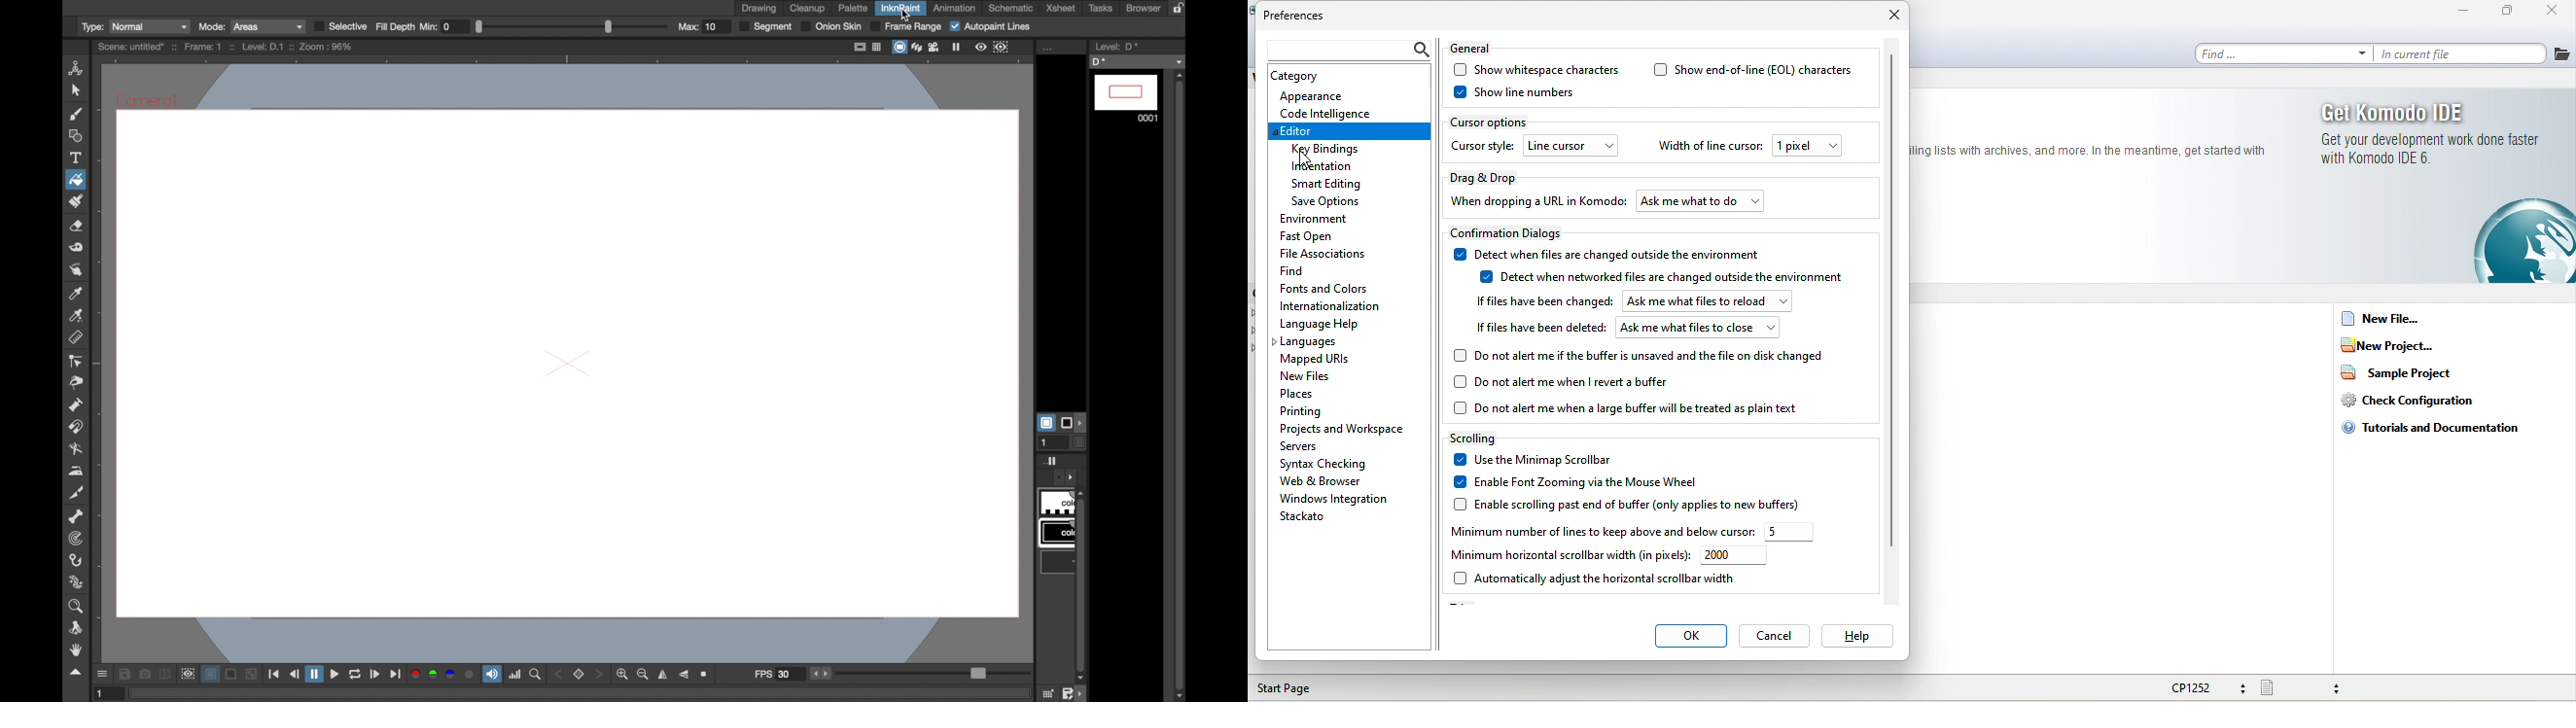 Image resolution: width=2576 pixels, height=728 pixels. Describe the element at coordinates (294, 674) in the screenshot. I see `back` at that location.